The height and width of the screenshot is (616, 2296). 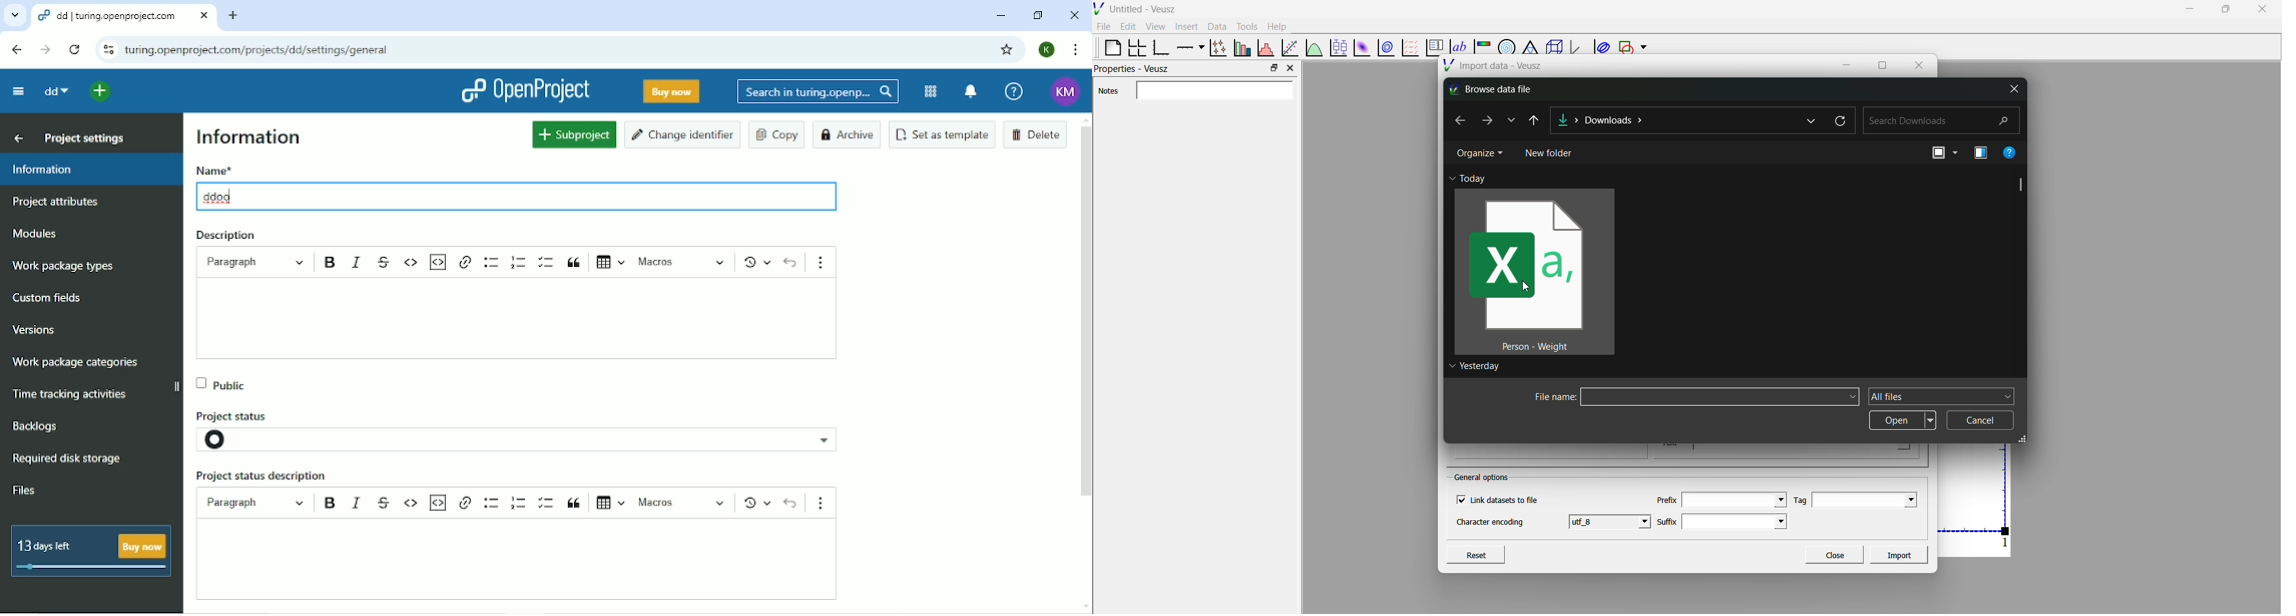 I want to click on Link datasets to file, so click(x=1502, y=500).